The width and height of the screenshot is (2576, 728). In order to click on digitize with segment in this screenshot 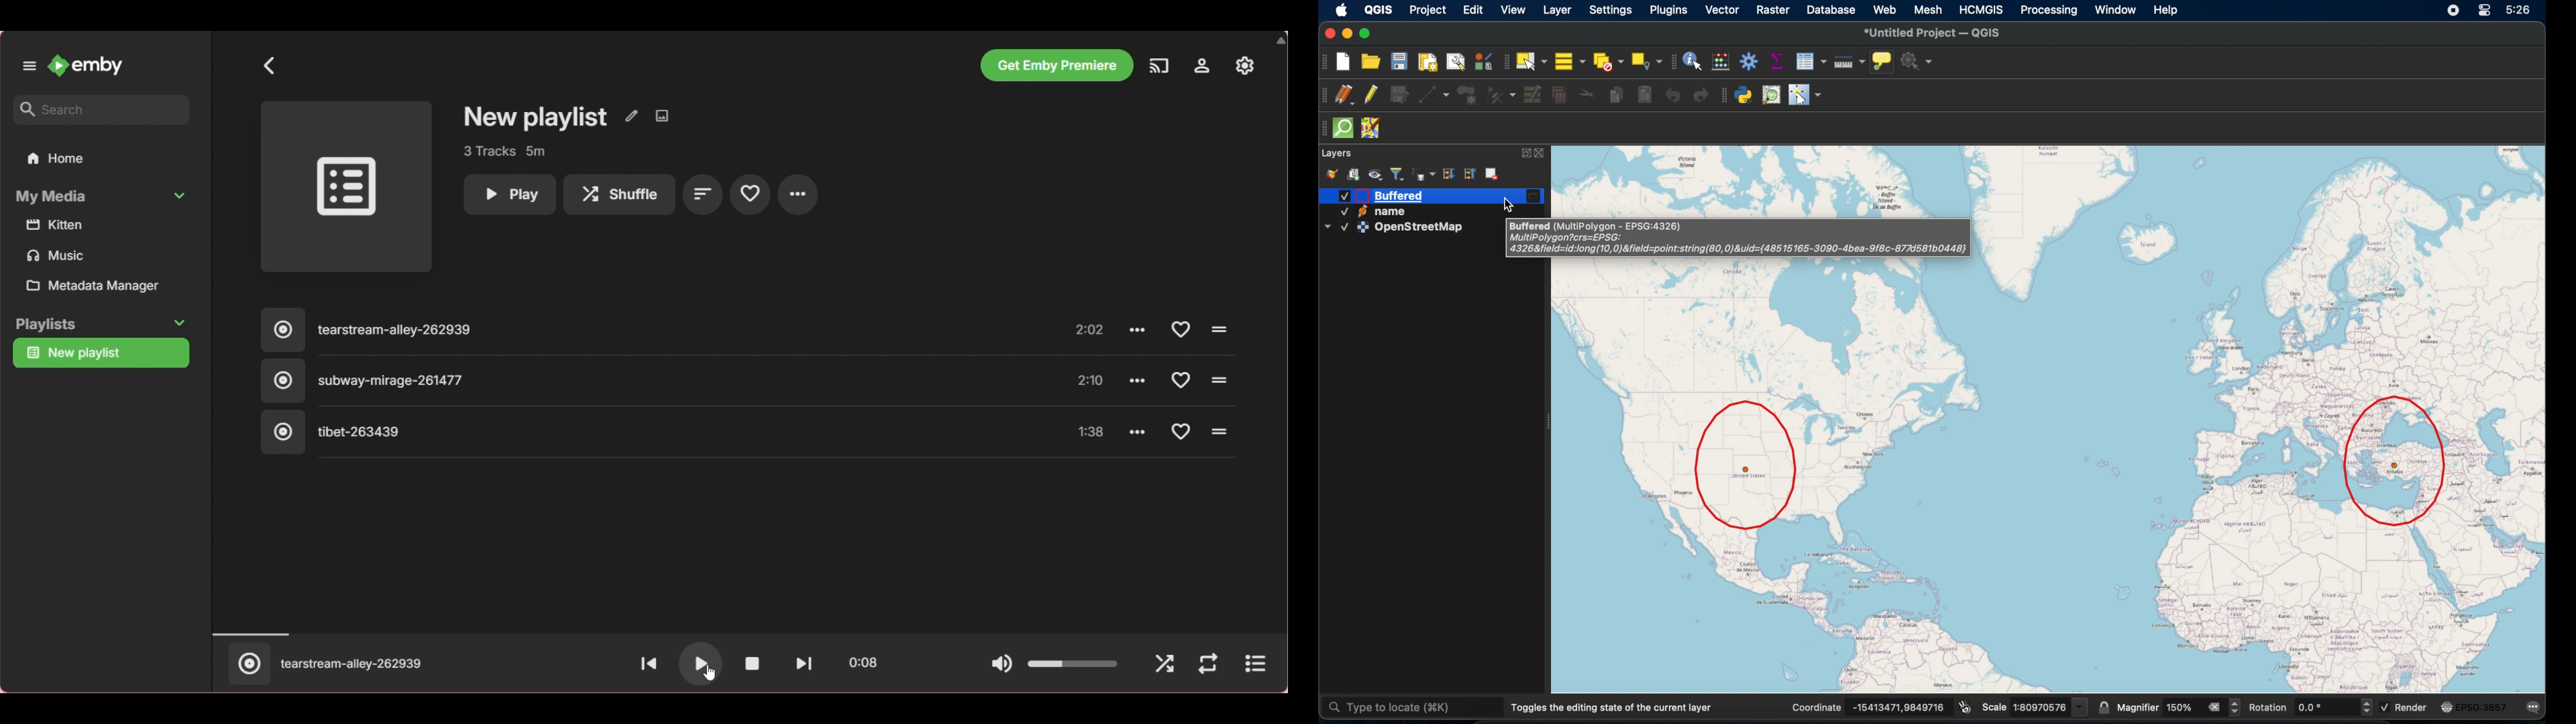, I will do `click(1434, 95)`.